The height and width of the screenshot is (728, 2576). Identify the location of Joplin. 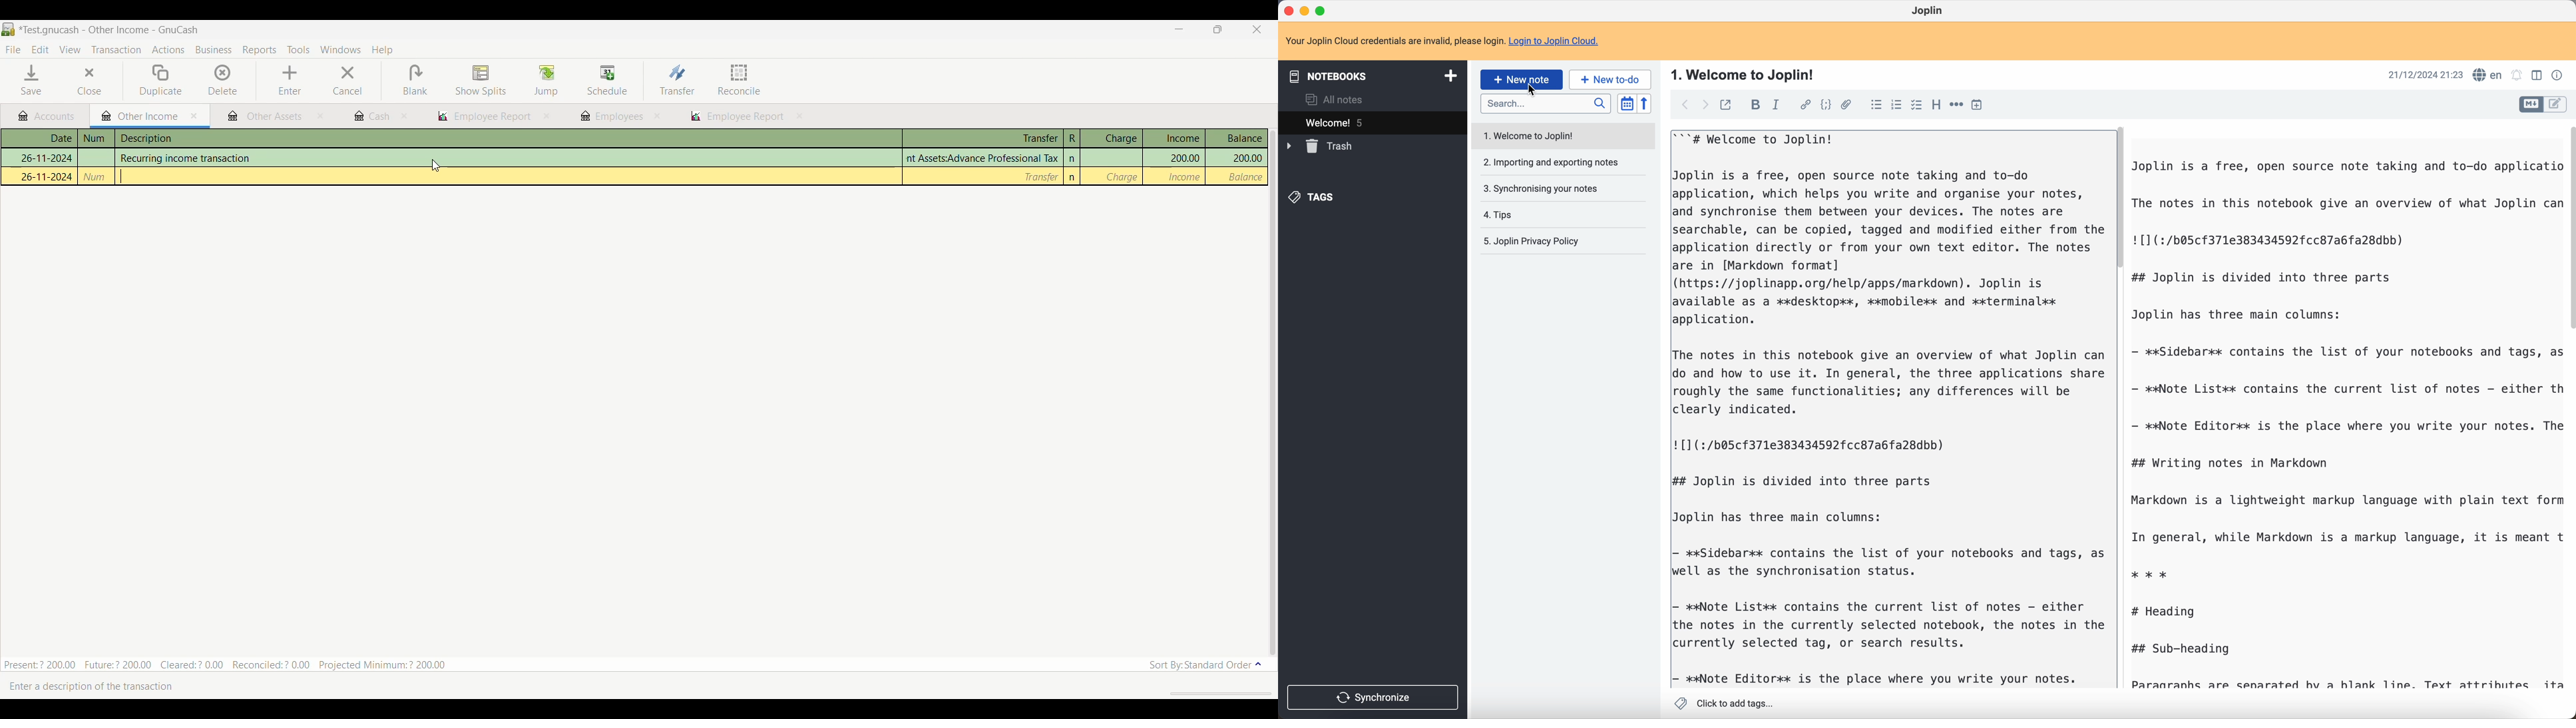
(1927, 10).